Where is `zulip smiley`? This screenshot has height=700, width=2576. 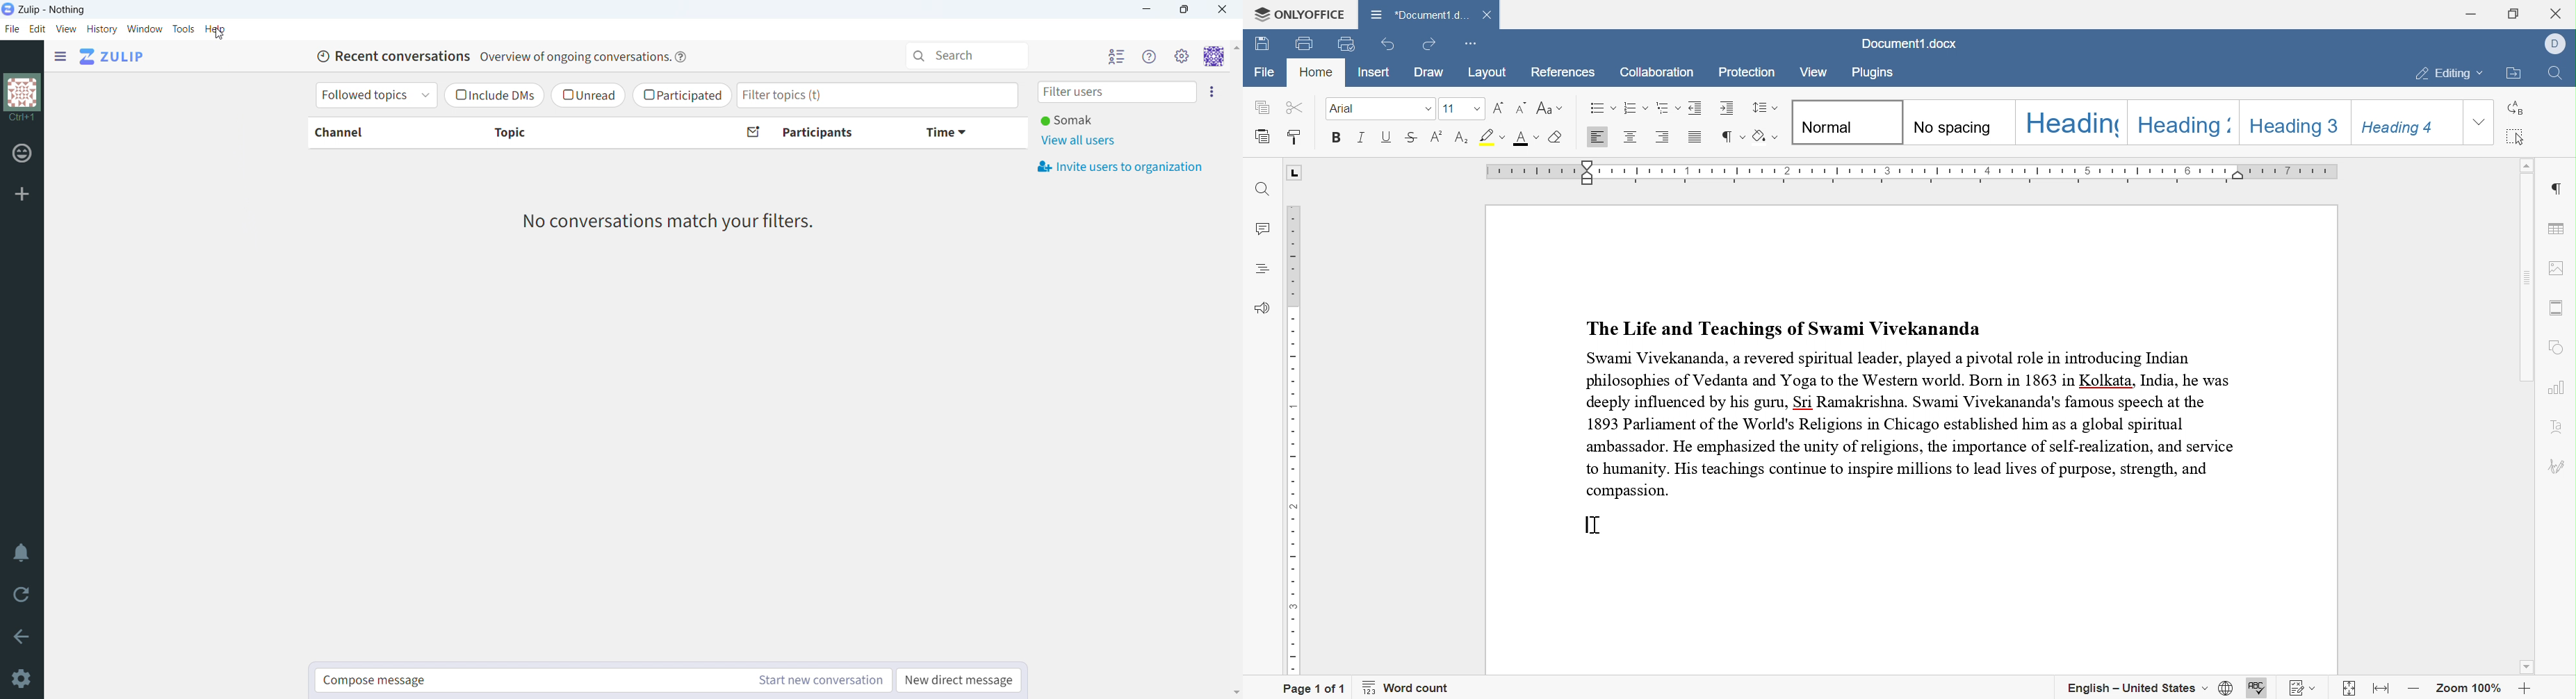 zulip smiley is located at coordinates (24, 155).